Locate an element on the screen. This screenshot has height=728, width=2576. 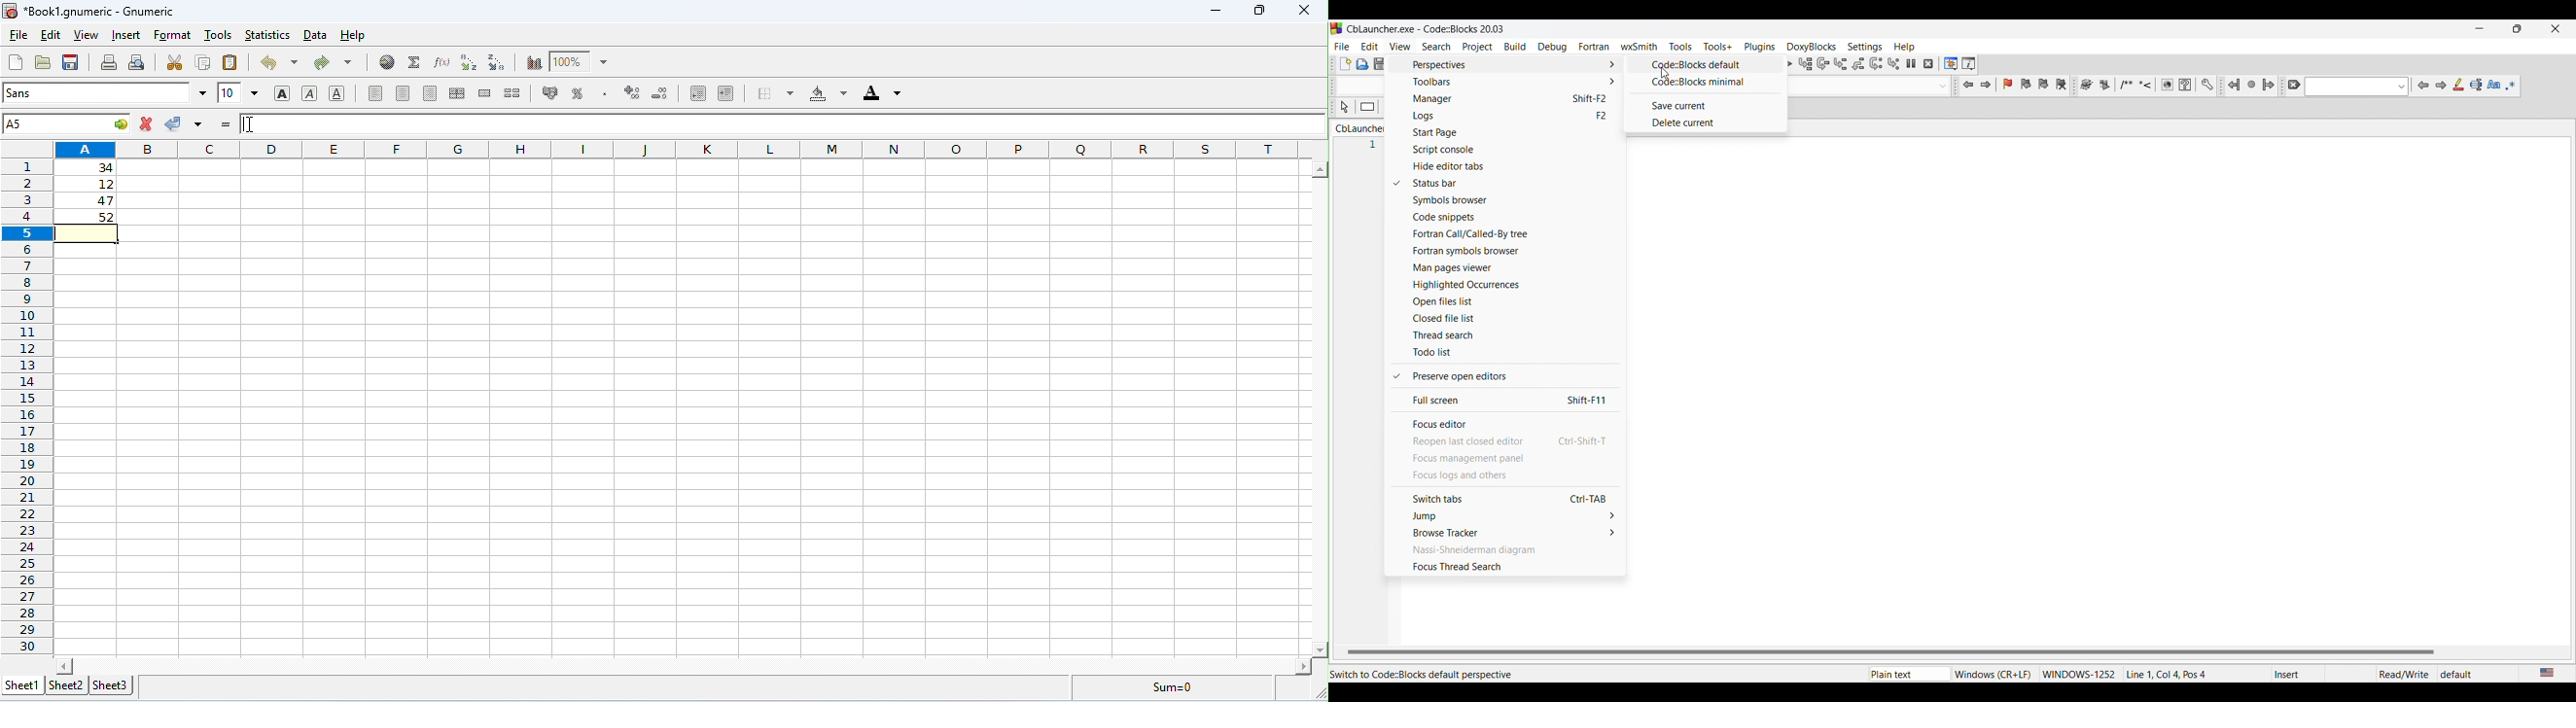
Current language is located at coordinates (2549, 673).